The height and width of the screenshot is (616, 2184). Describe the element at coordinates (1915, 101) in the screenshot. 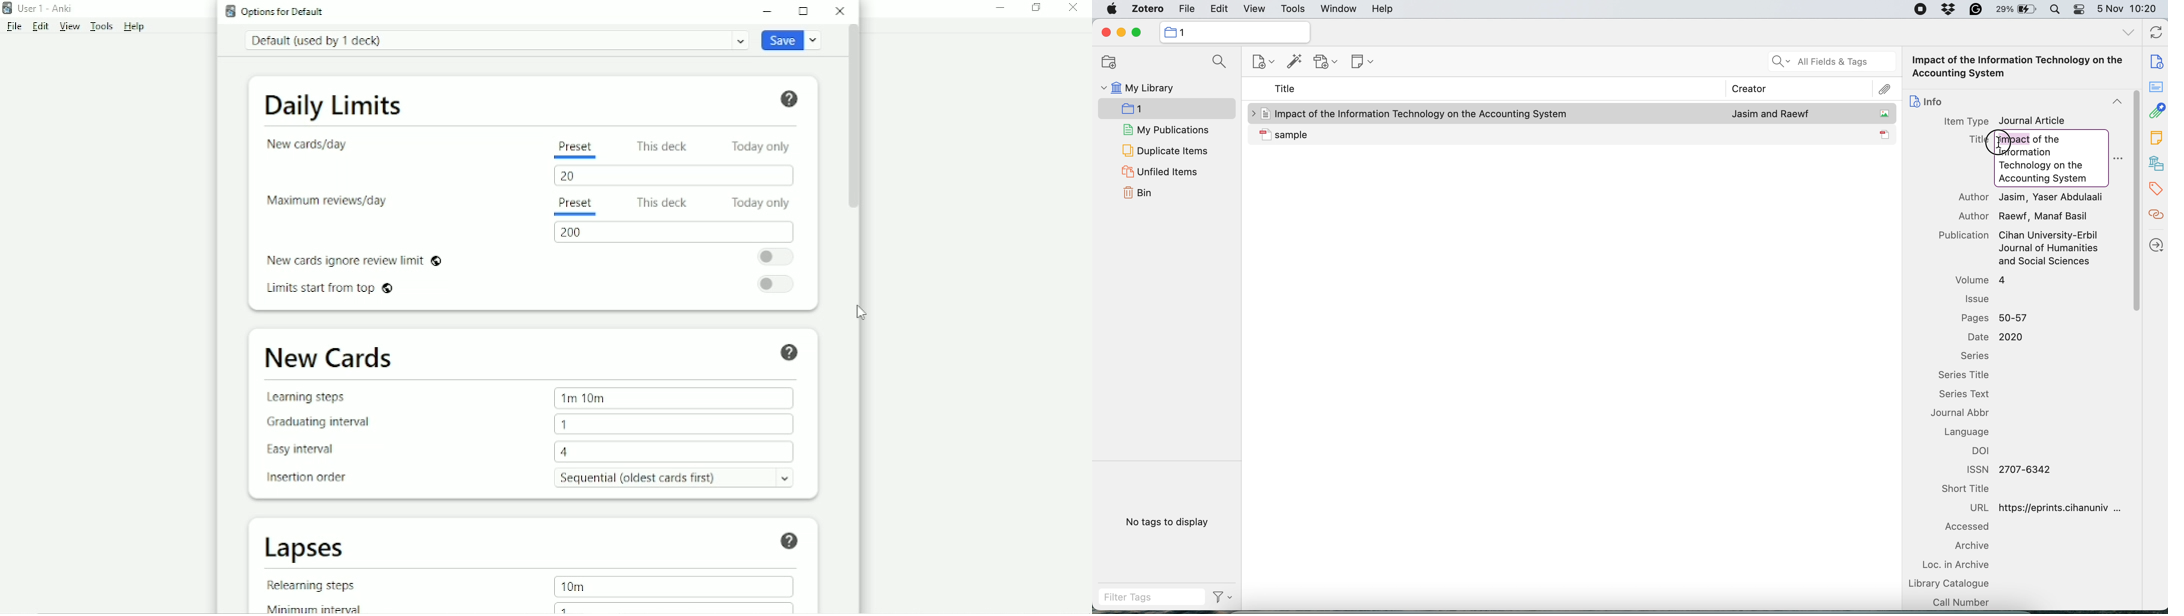

I see `icon` at that location.